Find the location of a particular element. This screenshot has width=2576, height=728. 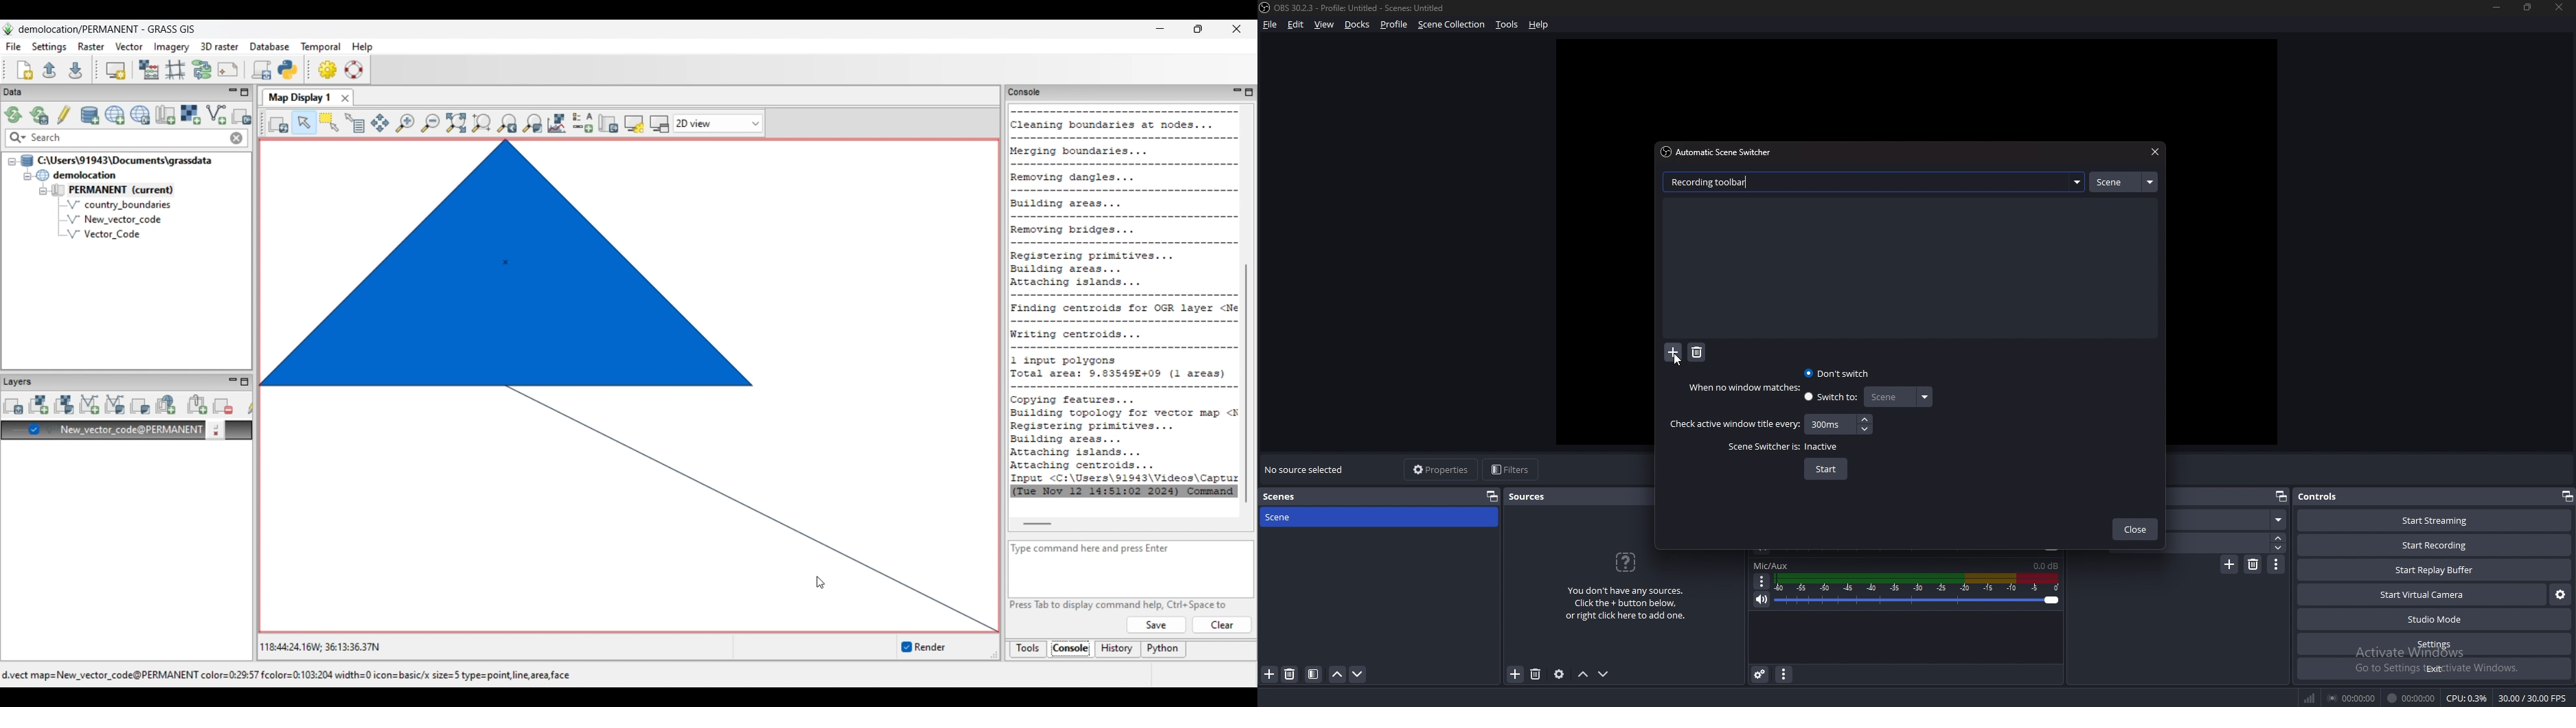

pop out is located at coordinates (2280, 497).